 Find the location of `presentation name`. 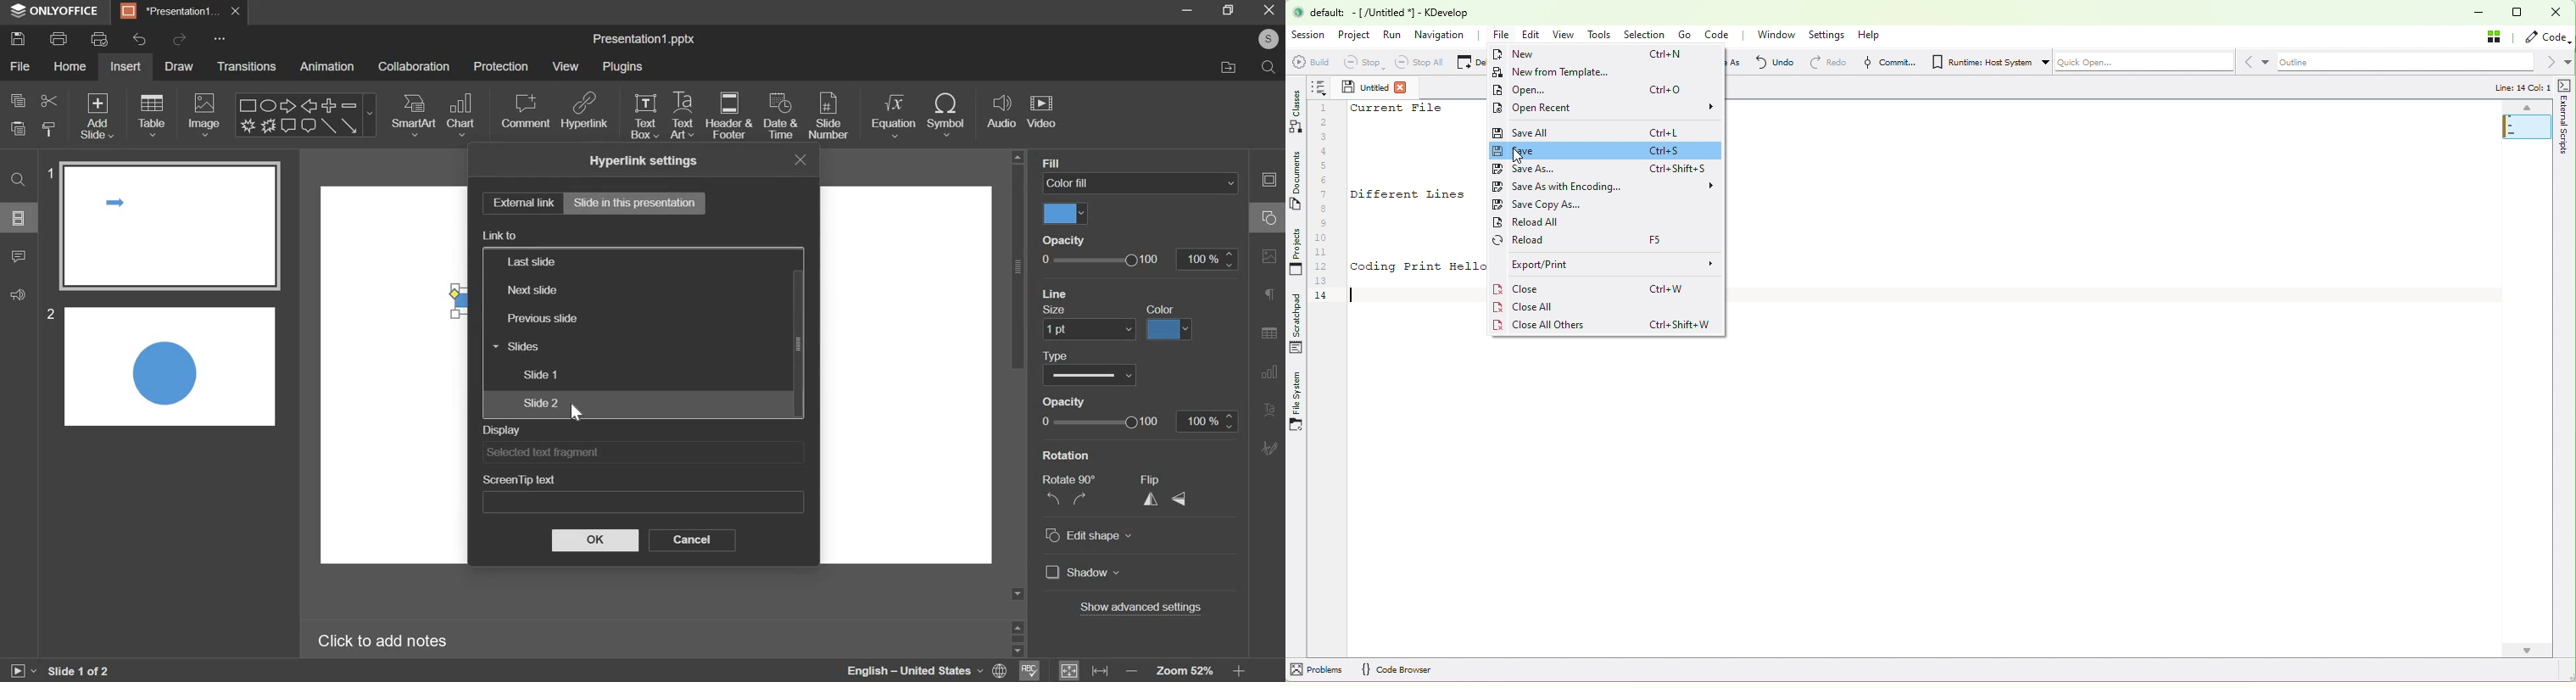

presentation name is located at coordinates (645, 39).